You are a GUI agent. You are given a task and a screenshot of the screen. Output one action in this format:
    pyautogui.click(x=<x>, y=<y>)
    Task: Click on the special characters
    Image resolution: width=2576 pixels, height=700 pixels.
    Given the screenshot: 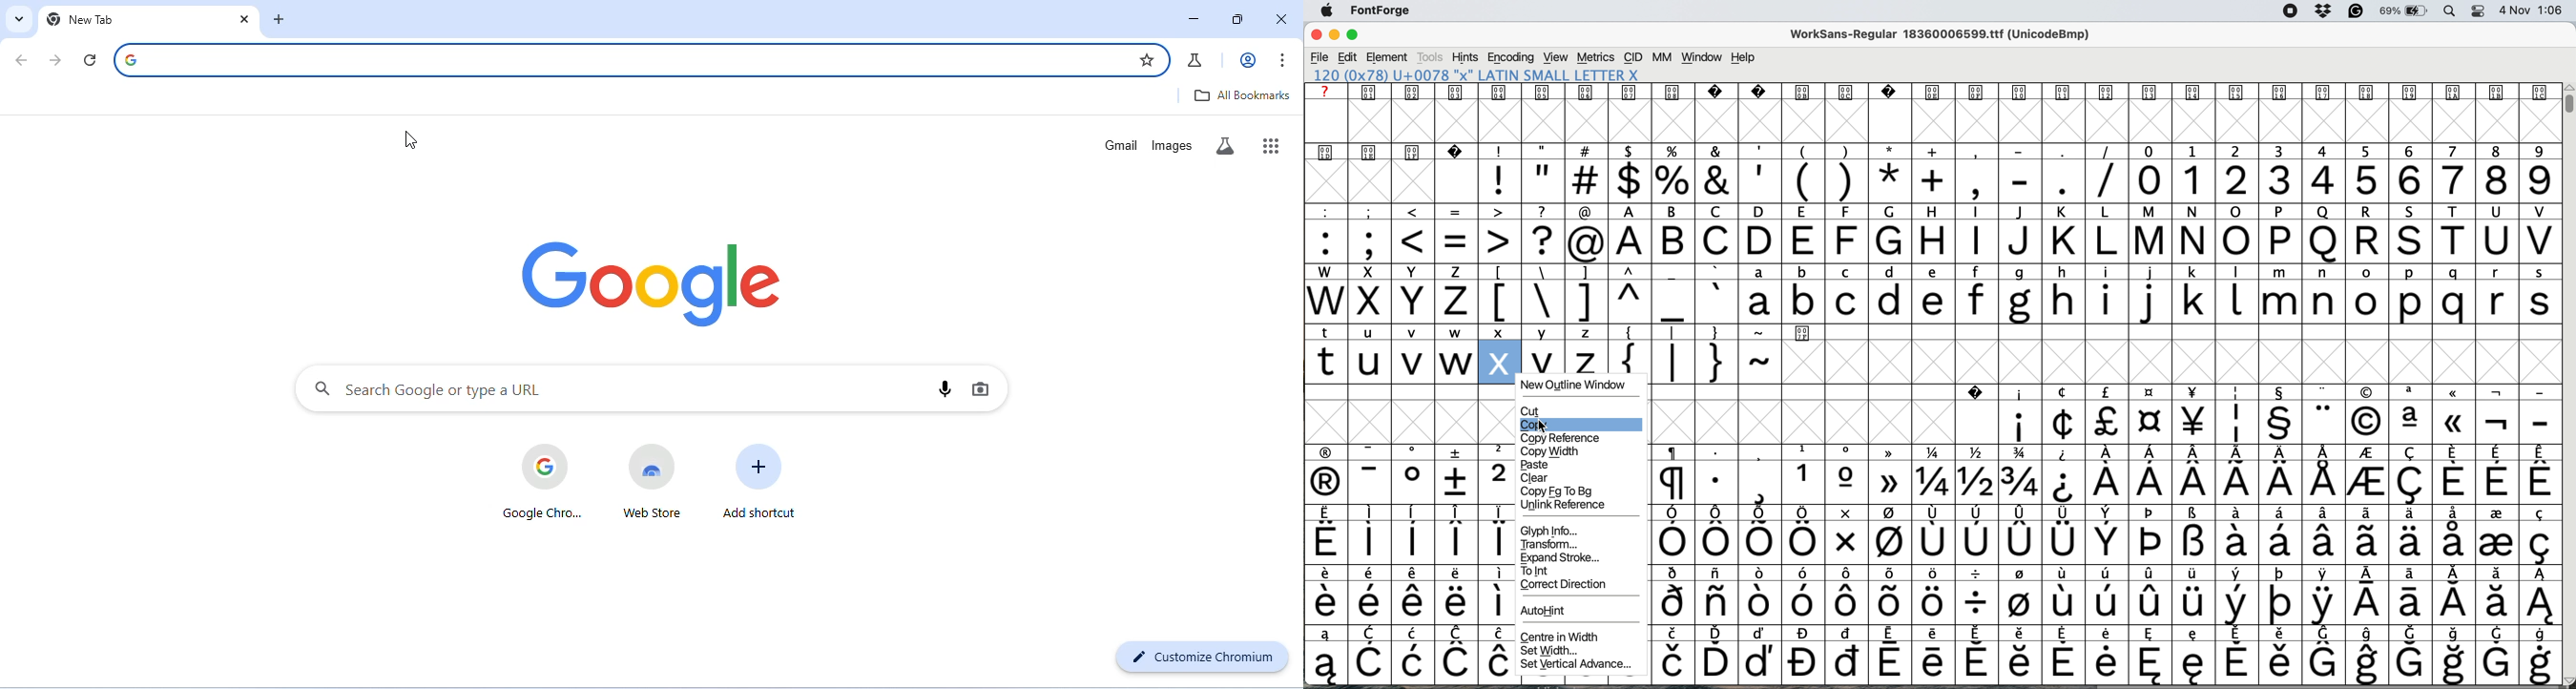 What is the action you would take?
    pyautogui.click(x=1695, y=360)
    